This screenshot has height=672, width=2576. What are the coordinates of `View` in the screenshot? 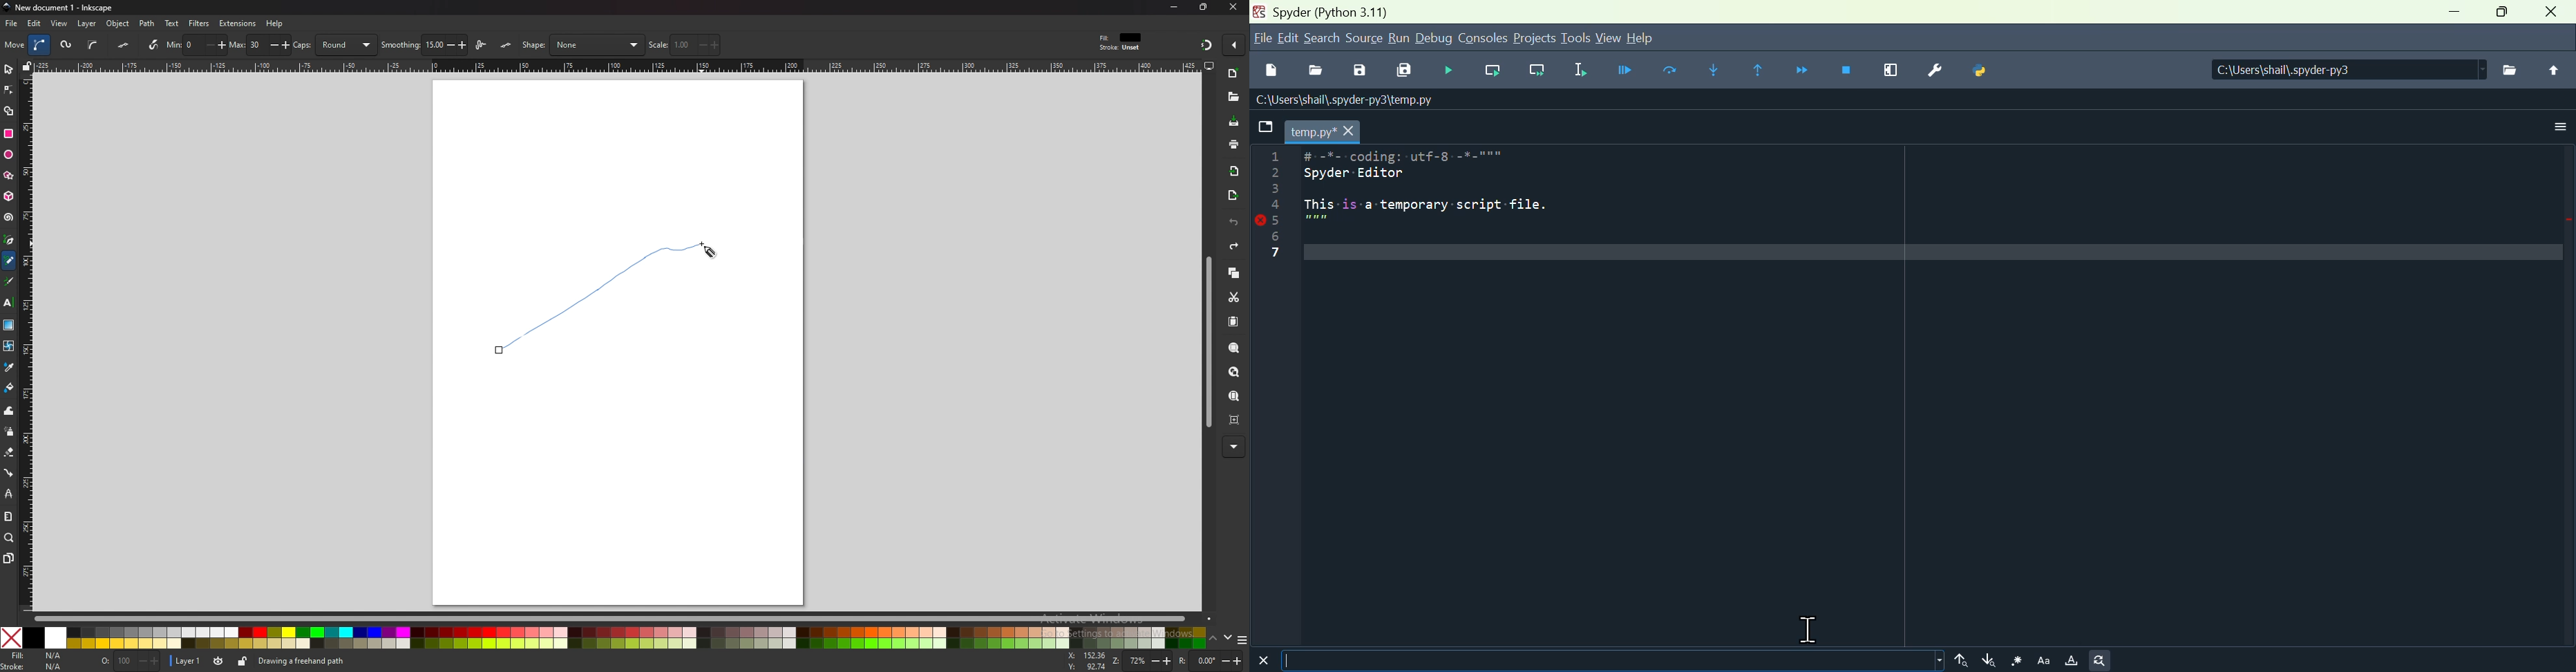 It's located at (1608, 38).